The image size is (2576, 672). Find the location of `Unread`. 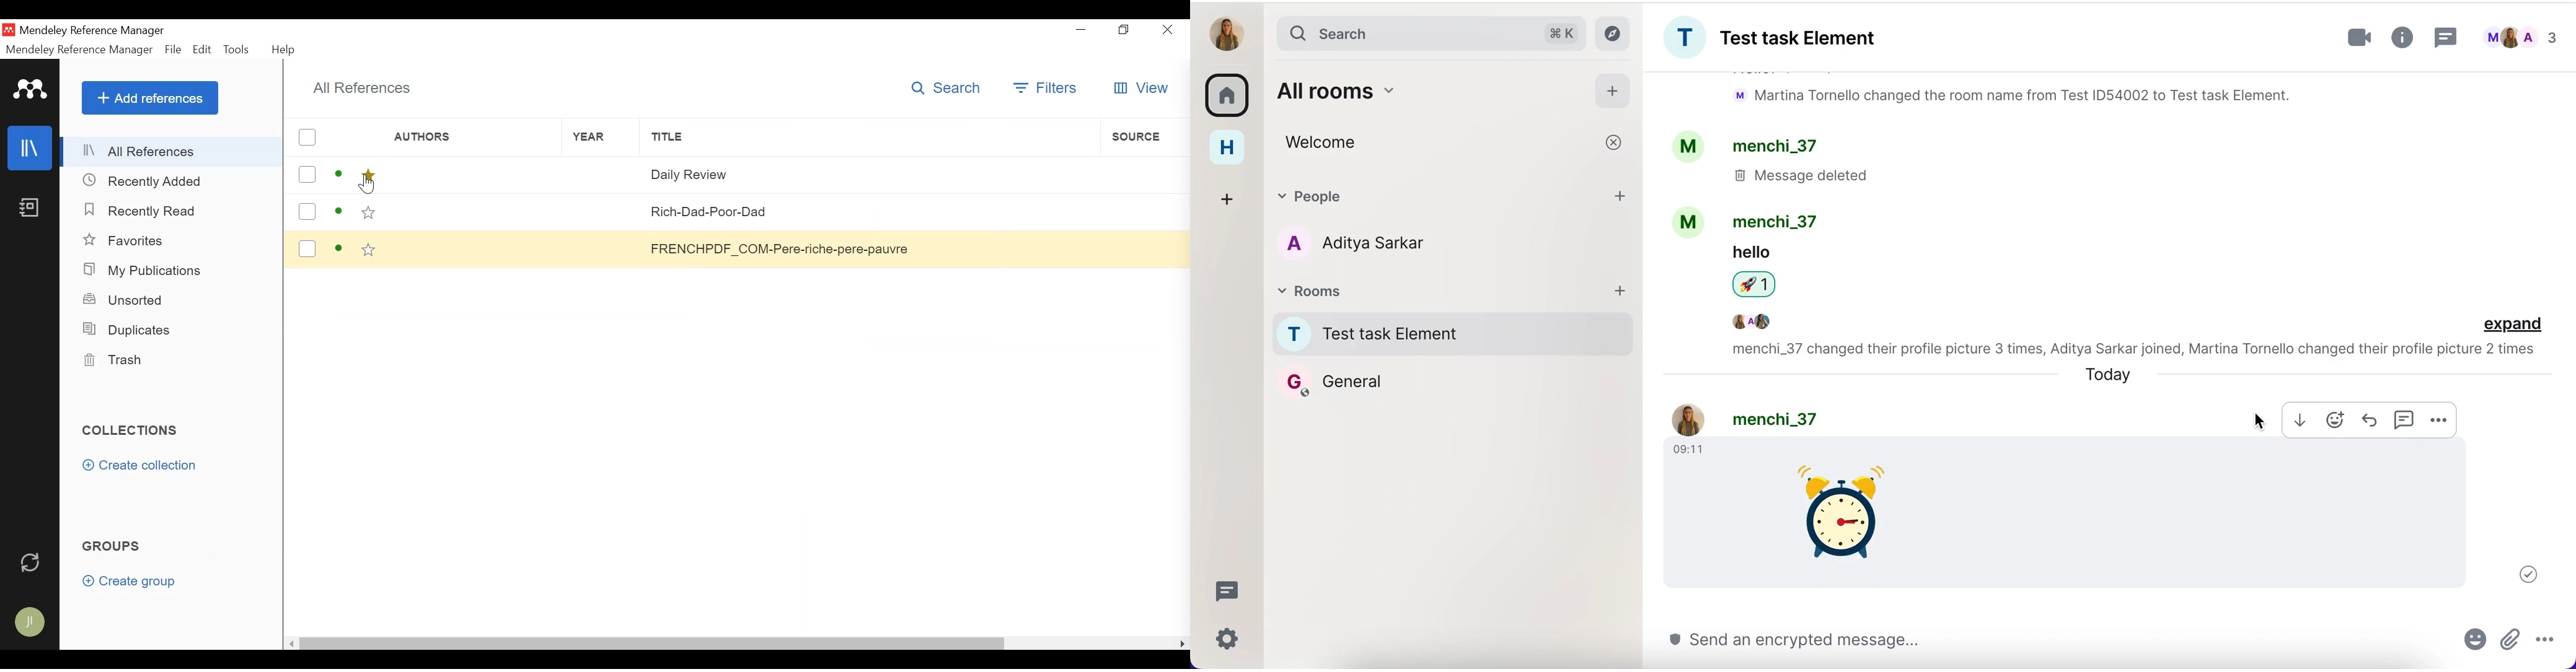

Unread is located at coordinates (340, 173).